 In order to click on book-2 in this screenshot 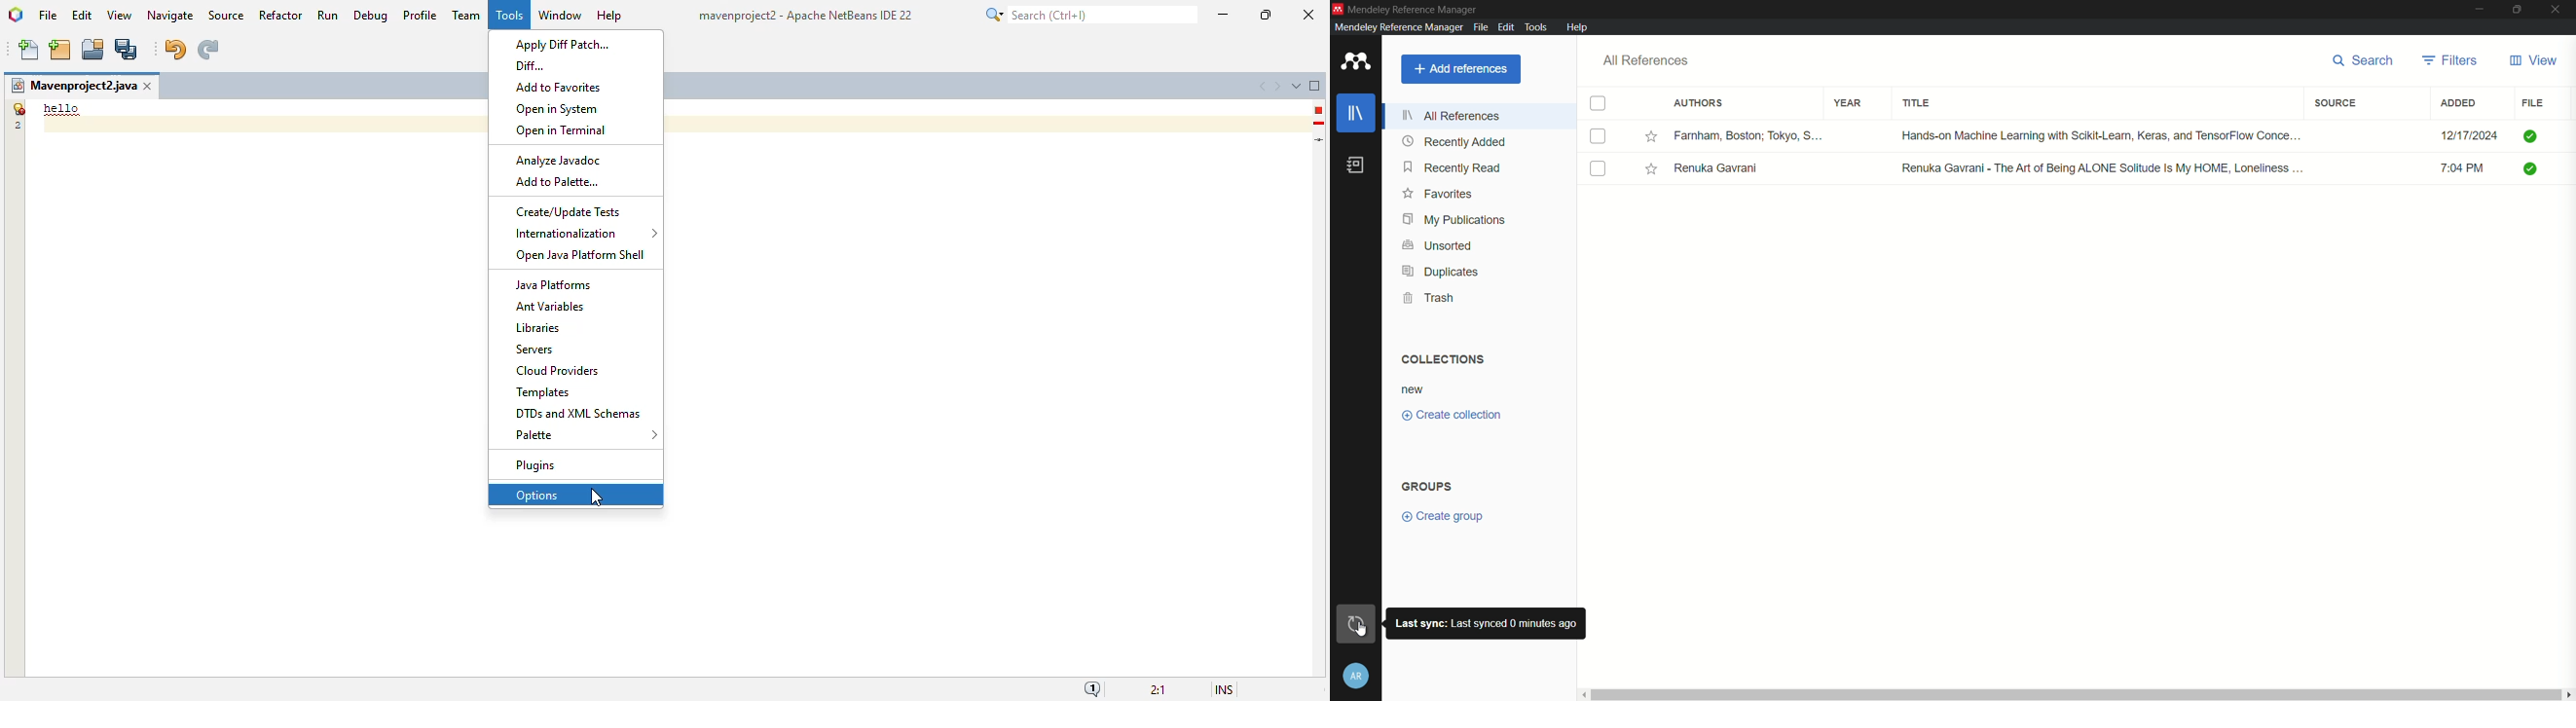, I will do `click(1597, 169)`.